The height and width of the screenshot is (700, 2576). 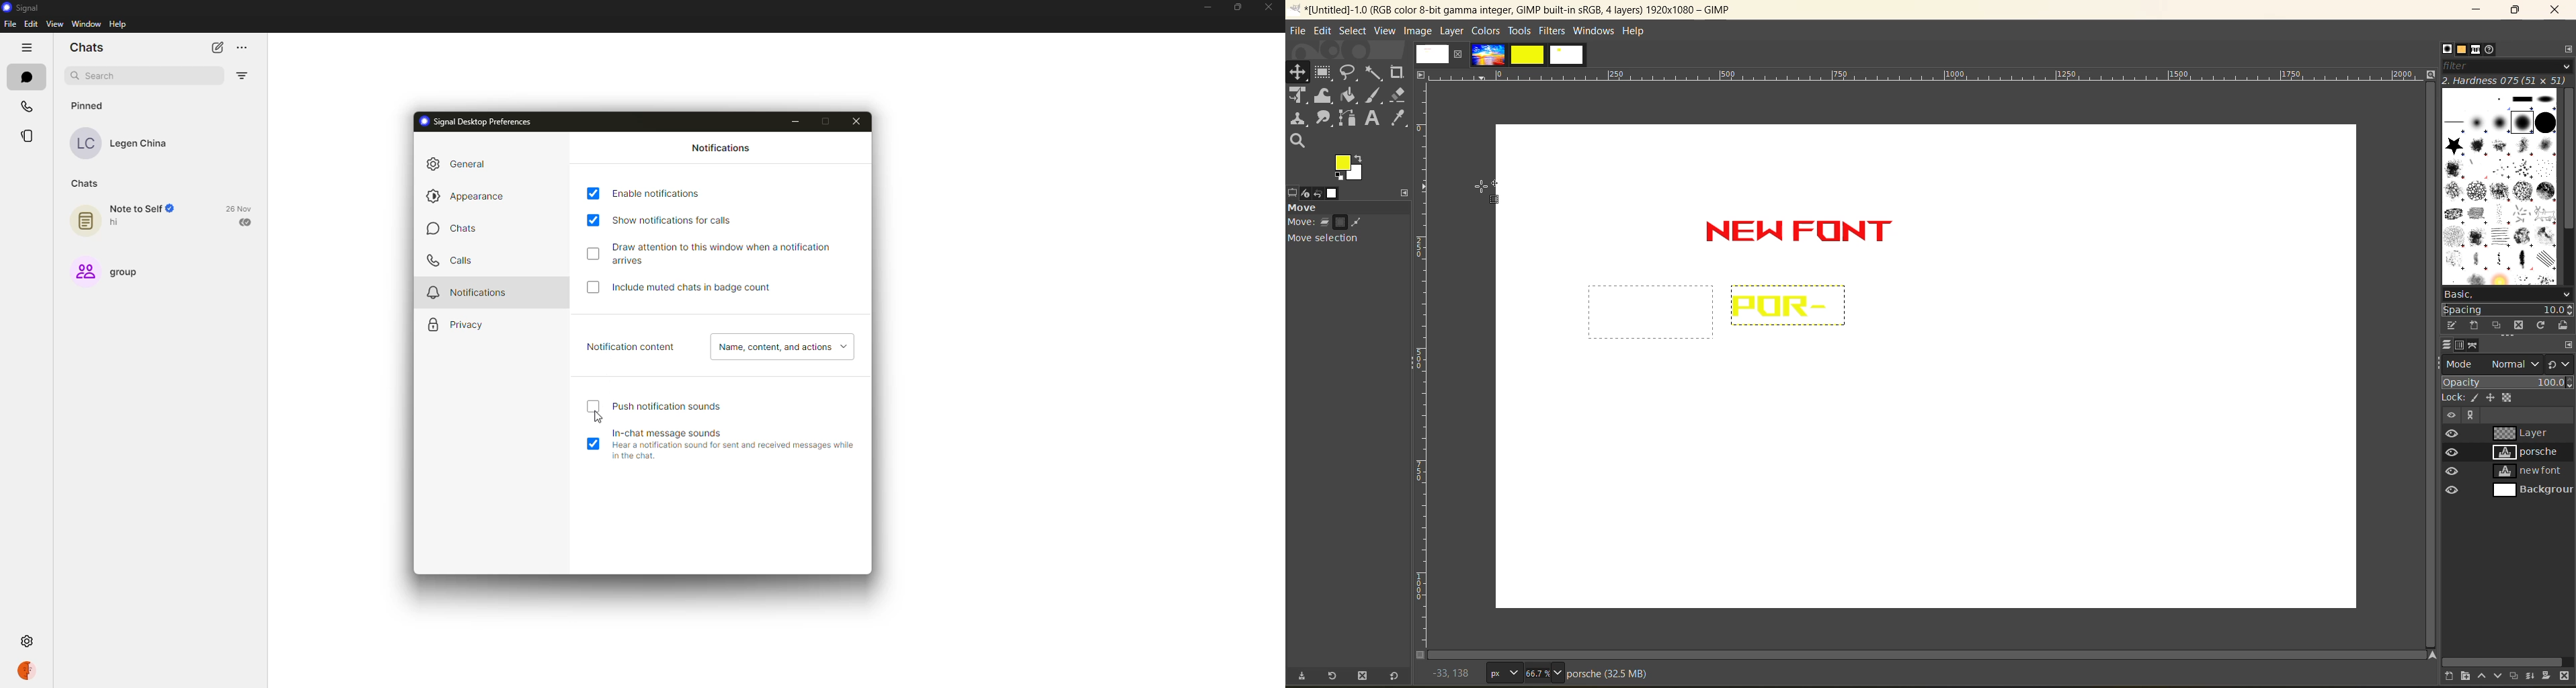 I want to click on file, so click(x=11, y=25).